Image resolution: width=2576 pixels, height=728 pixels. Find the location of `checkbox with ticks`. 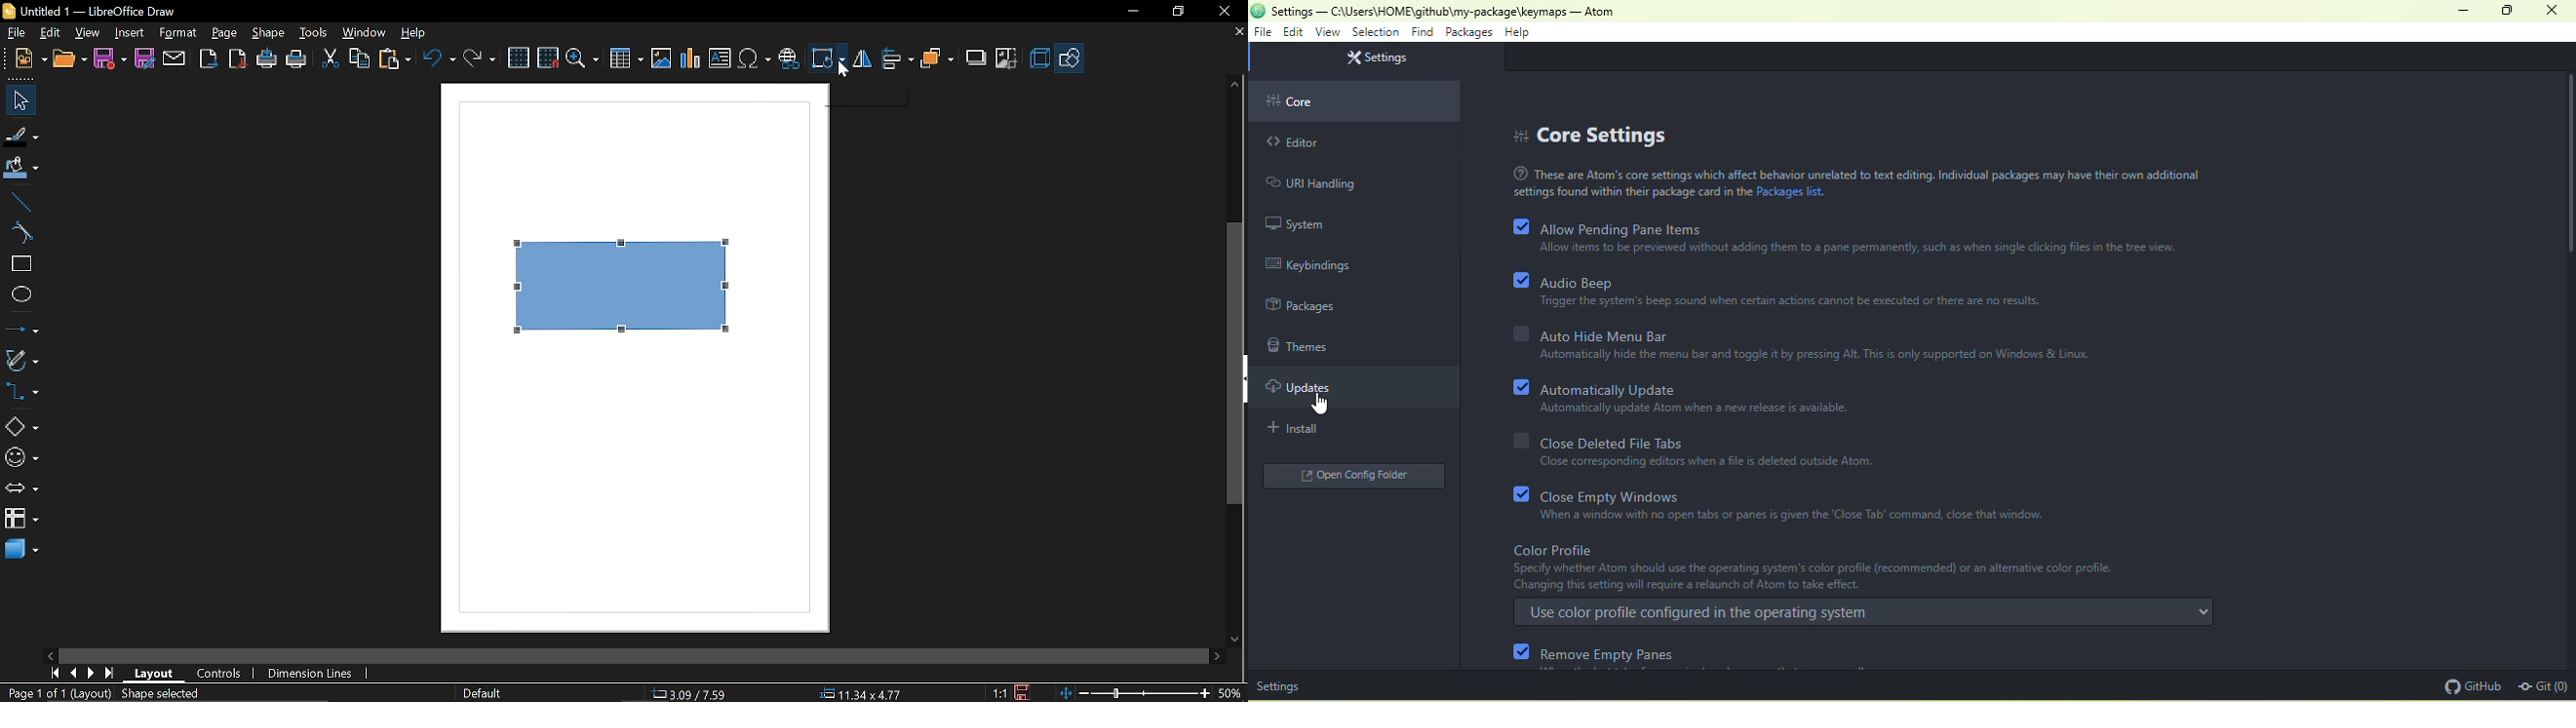

checkbox with ticks is located at coordinates (1520, 494).